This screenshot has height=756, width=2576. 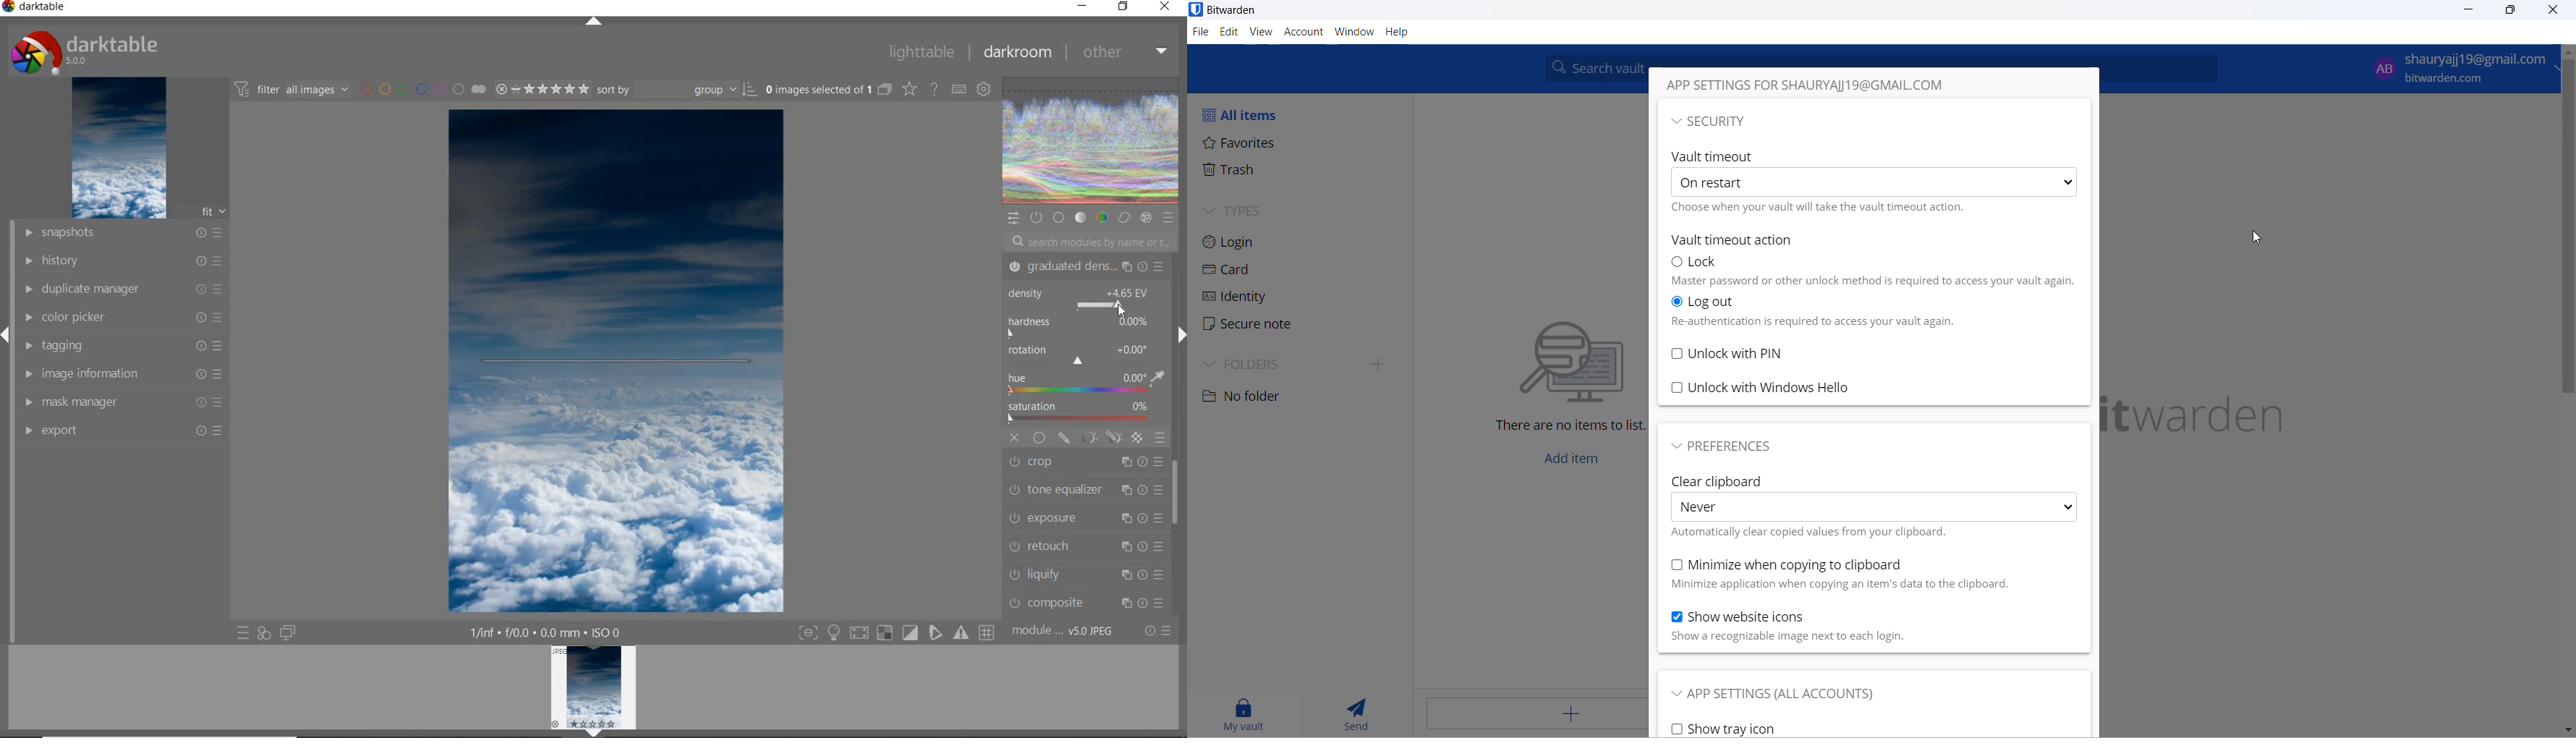 What do you see at coordinates (1550, 373) in the screenshot?
I see `text and graphics` at bounding box center [1550, 373].